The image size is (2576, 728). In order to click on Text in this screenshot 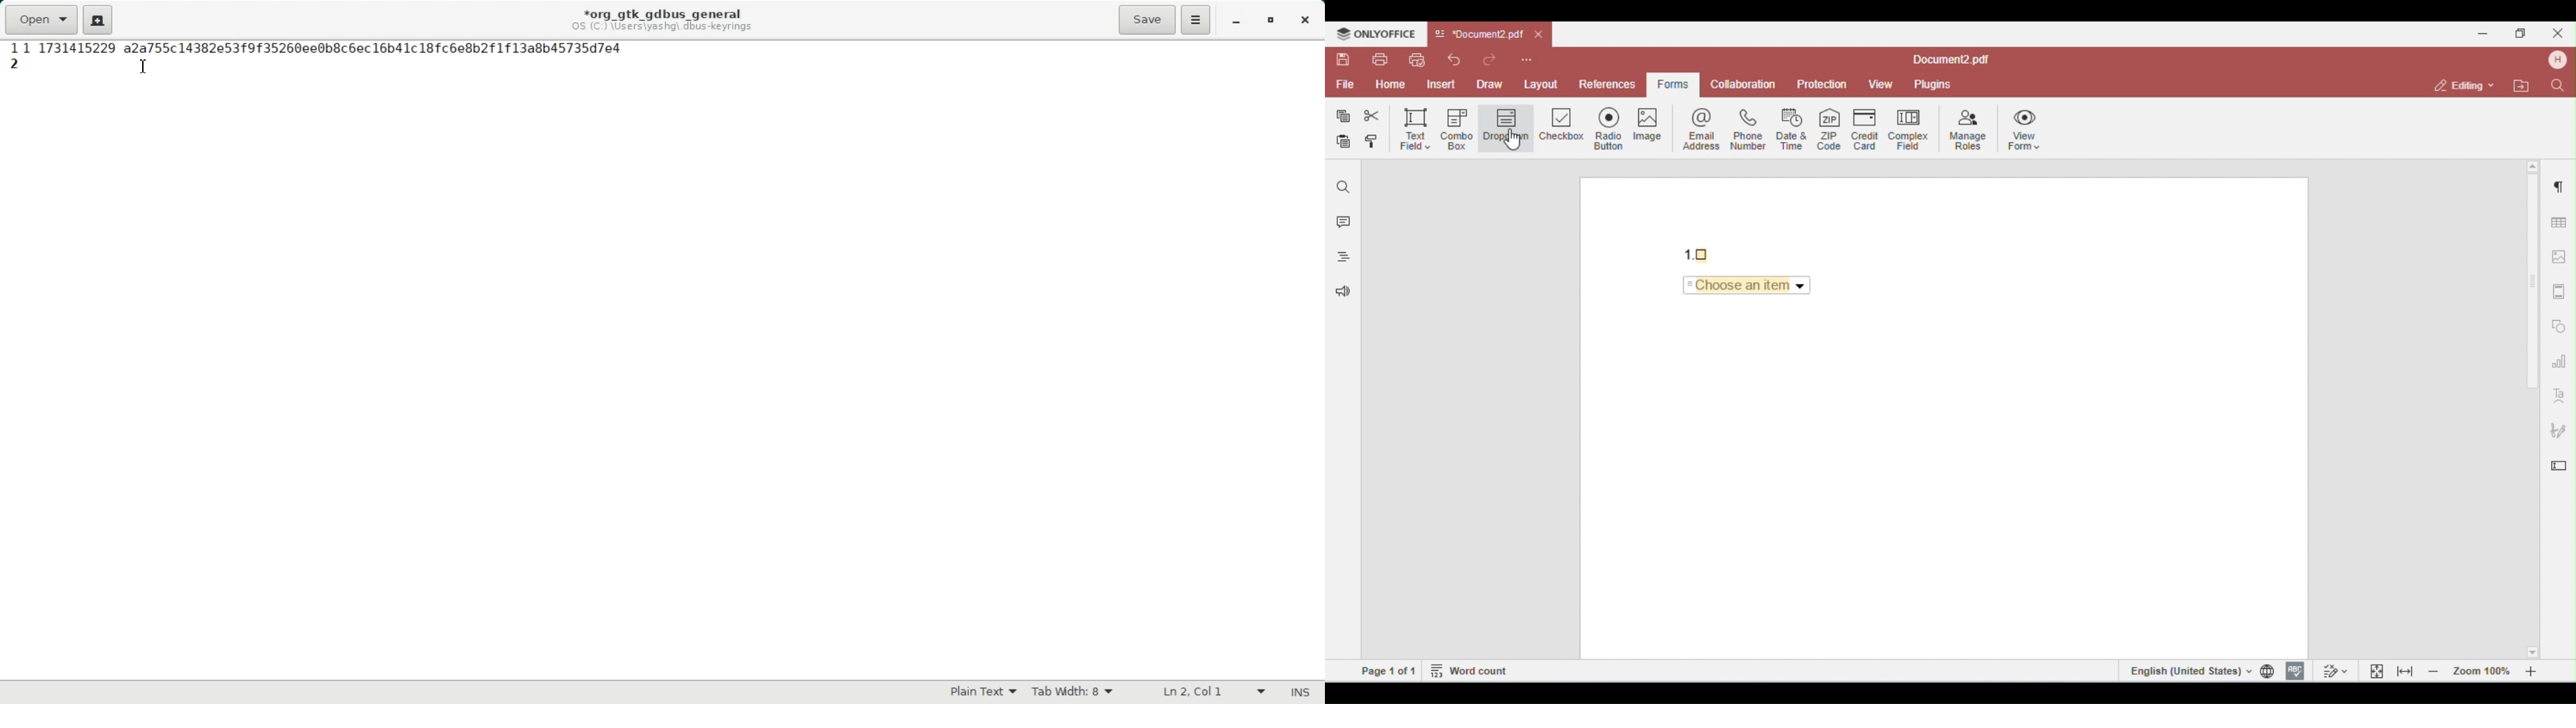, I will do `click(1299, 692)`.